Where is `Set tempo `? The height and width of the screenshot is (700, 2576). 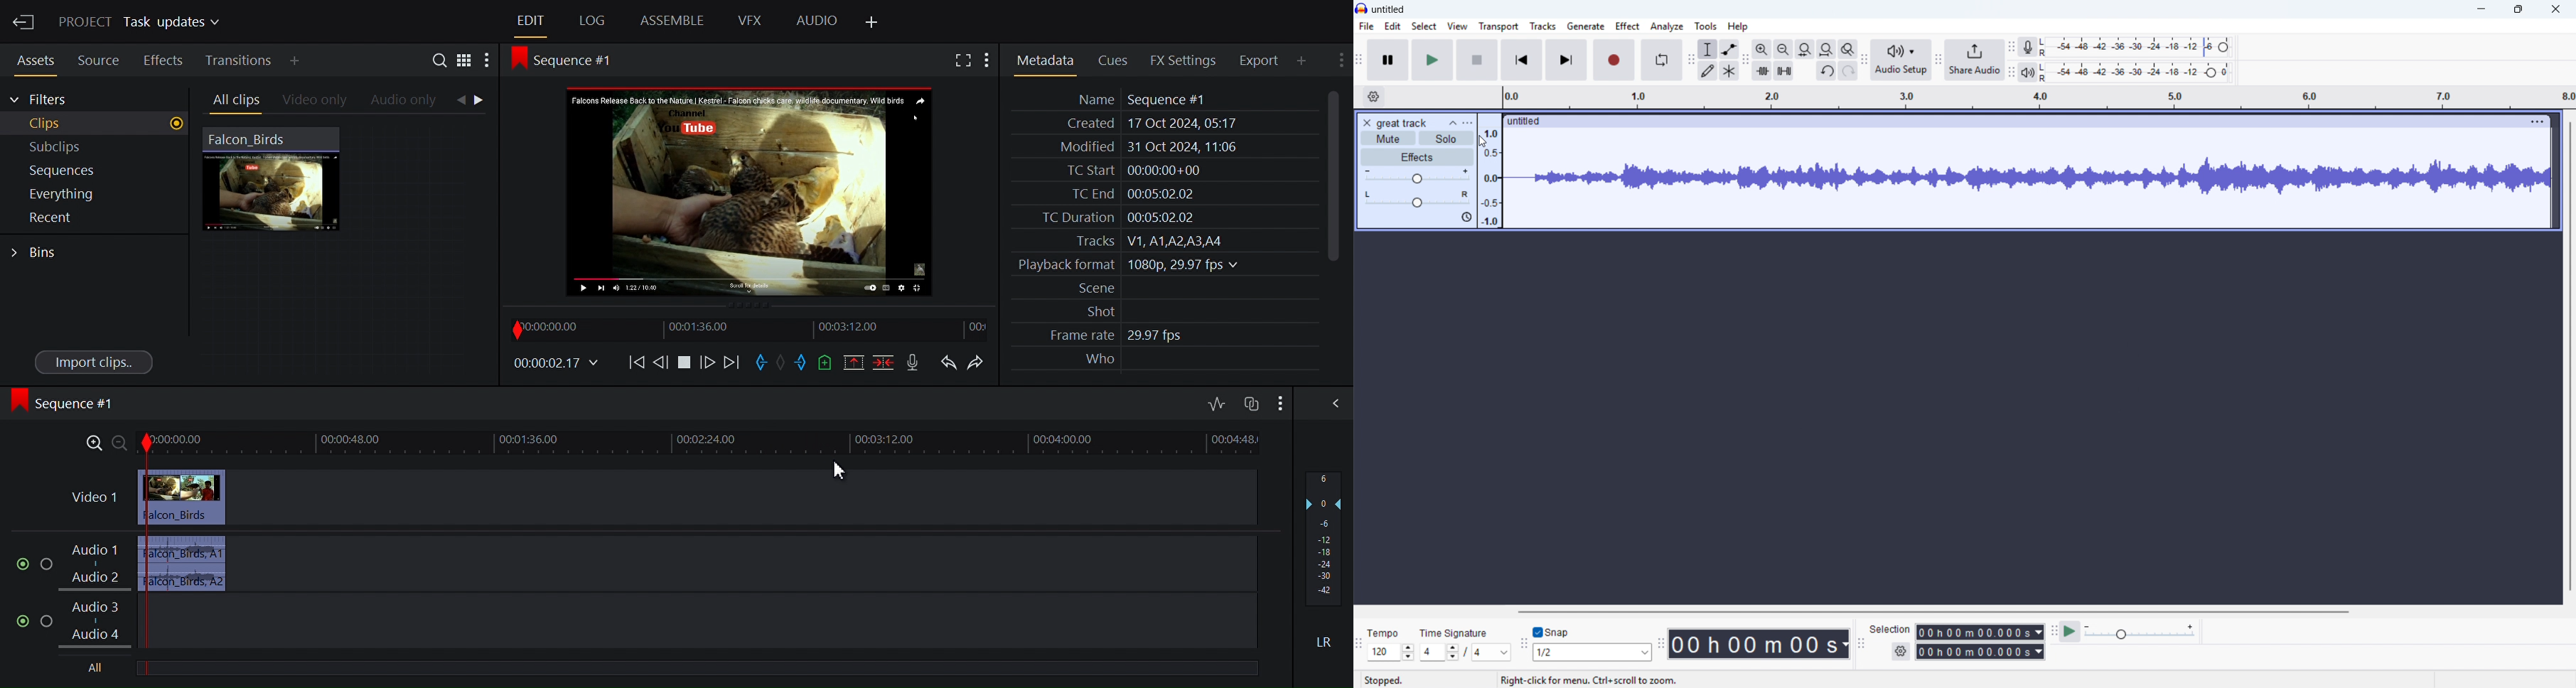 Set tempo  is located at coordinates (1390, 652).